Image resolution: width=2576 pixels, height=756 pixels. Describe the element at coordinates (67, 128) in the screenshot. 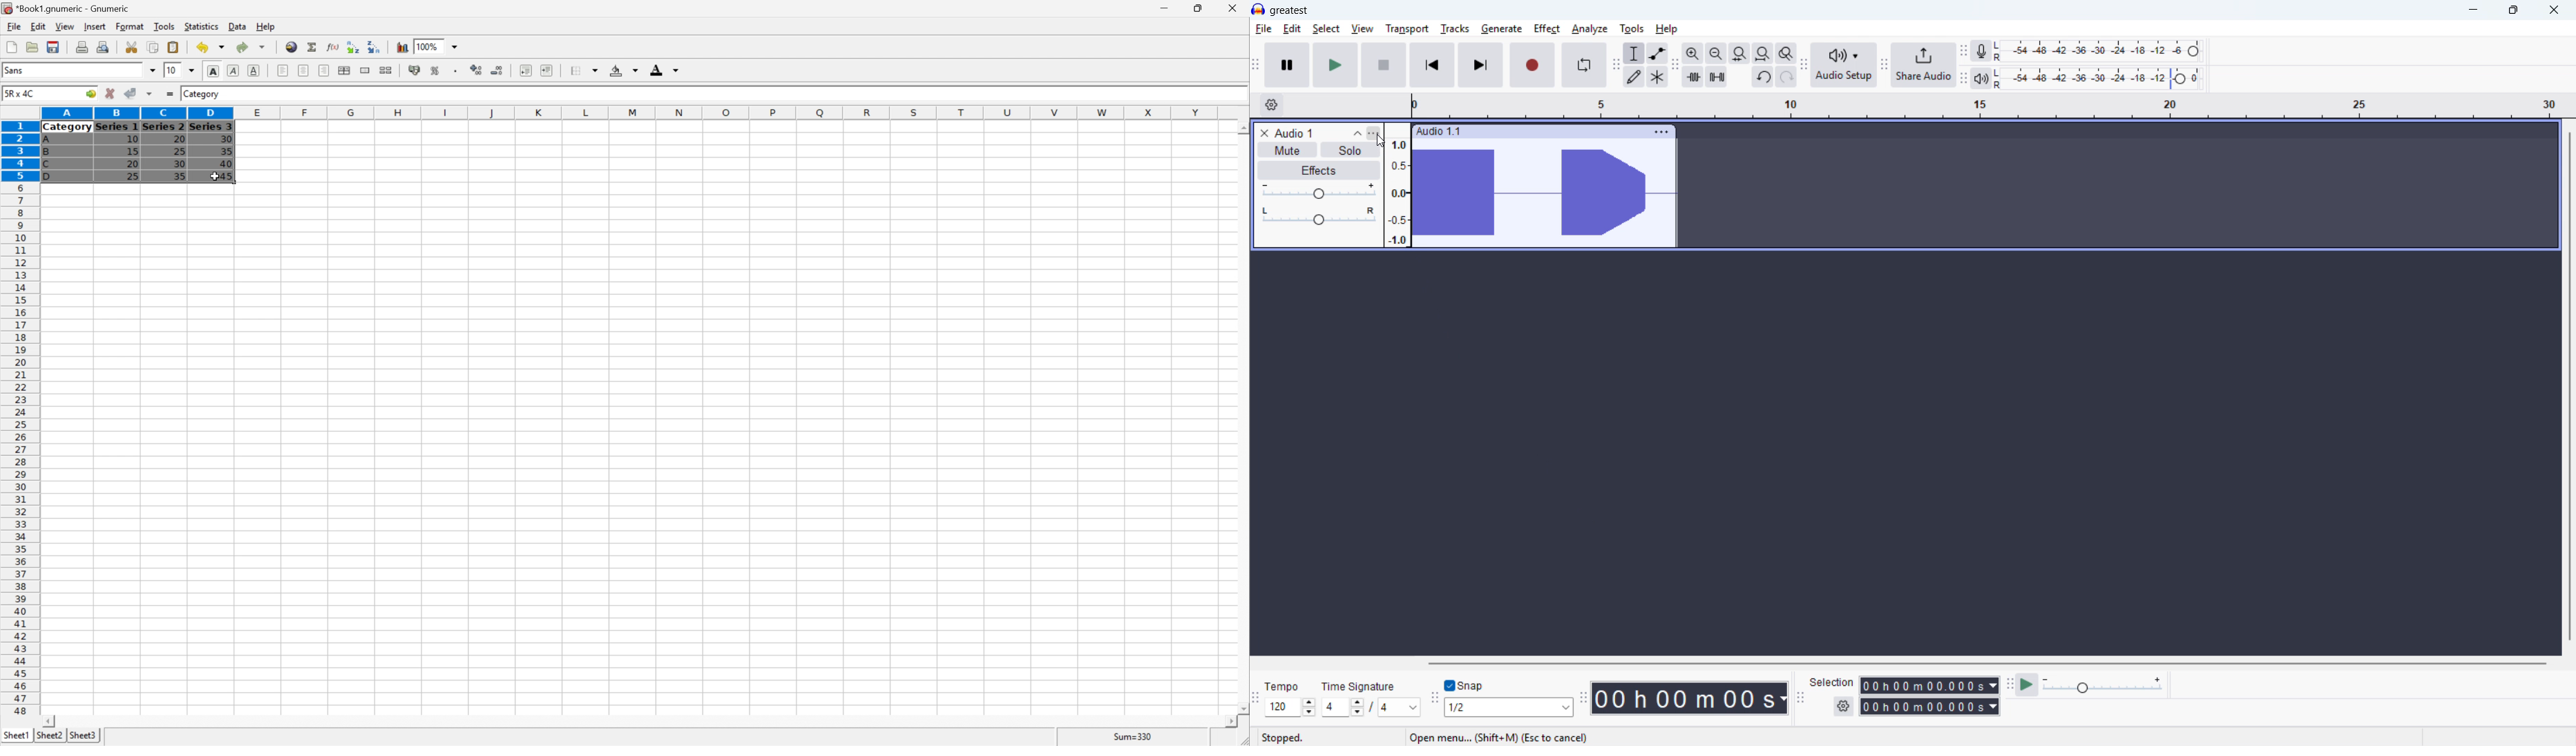

I see `Category` at that location.